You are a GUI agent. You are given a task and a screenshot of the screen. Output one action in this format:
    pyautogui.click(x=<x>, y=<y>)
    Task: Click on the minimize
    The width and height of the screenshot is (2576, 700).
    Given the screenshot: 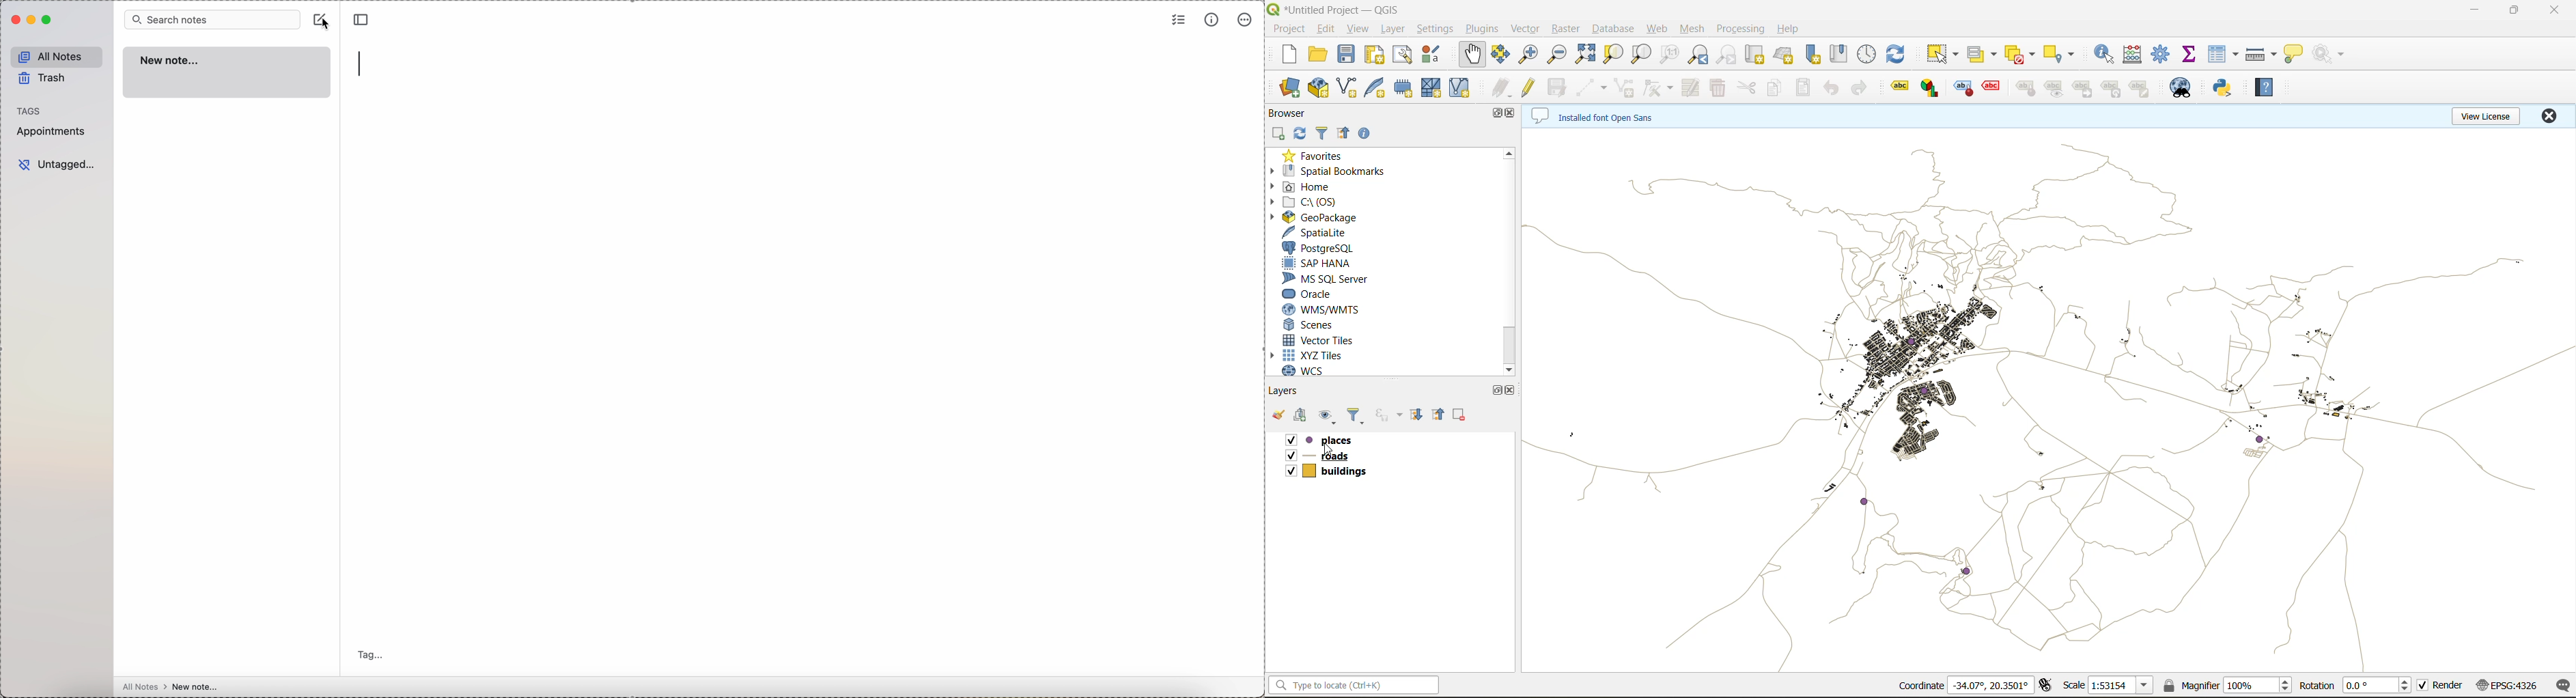 What is the action you would take?
    pyautogui.click(x=2477, y=14)
    